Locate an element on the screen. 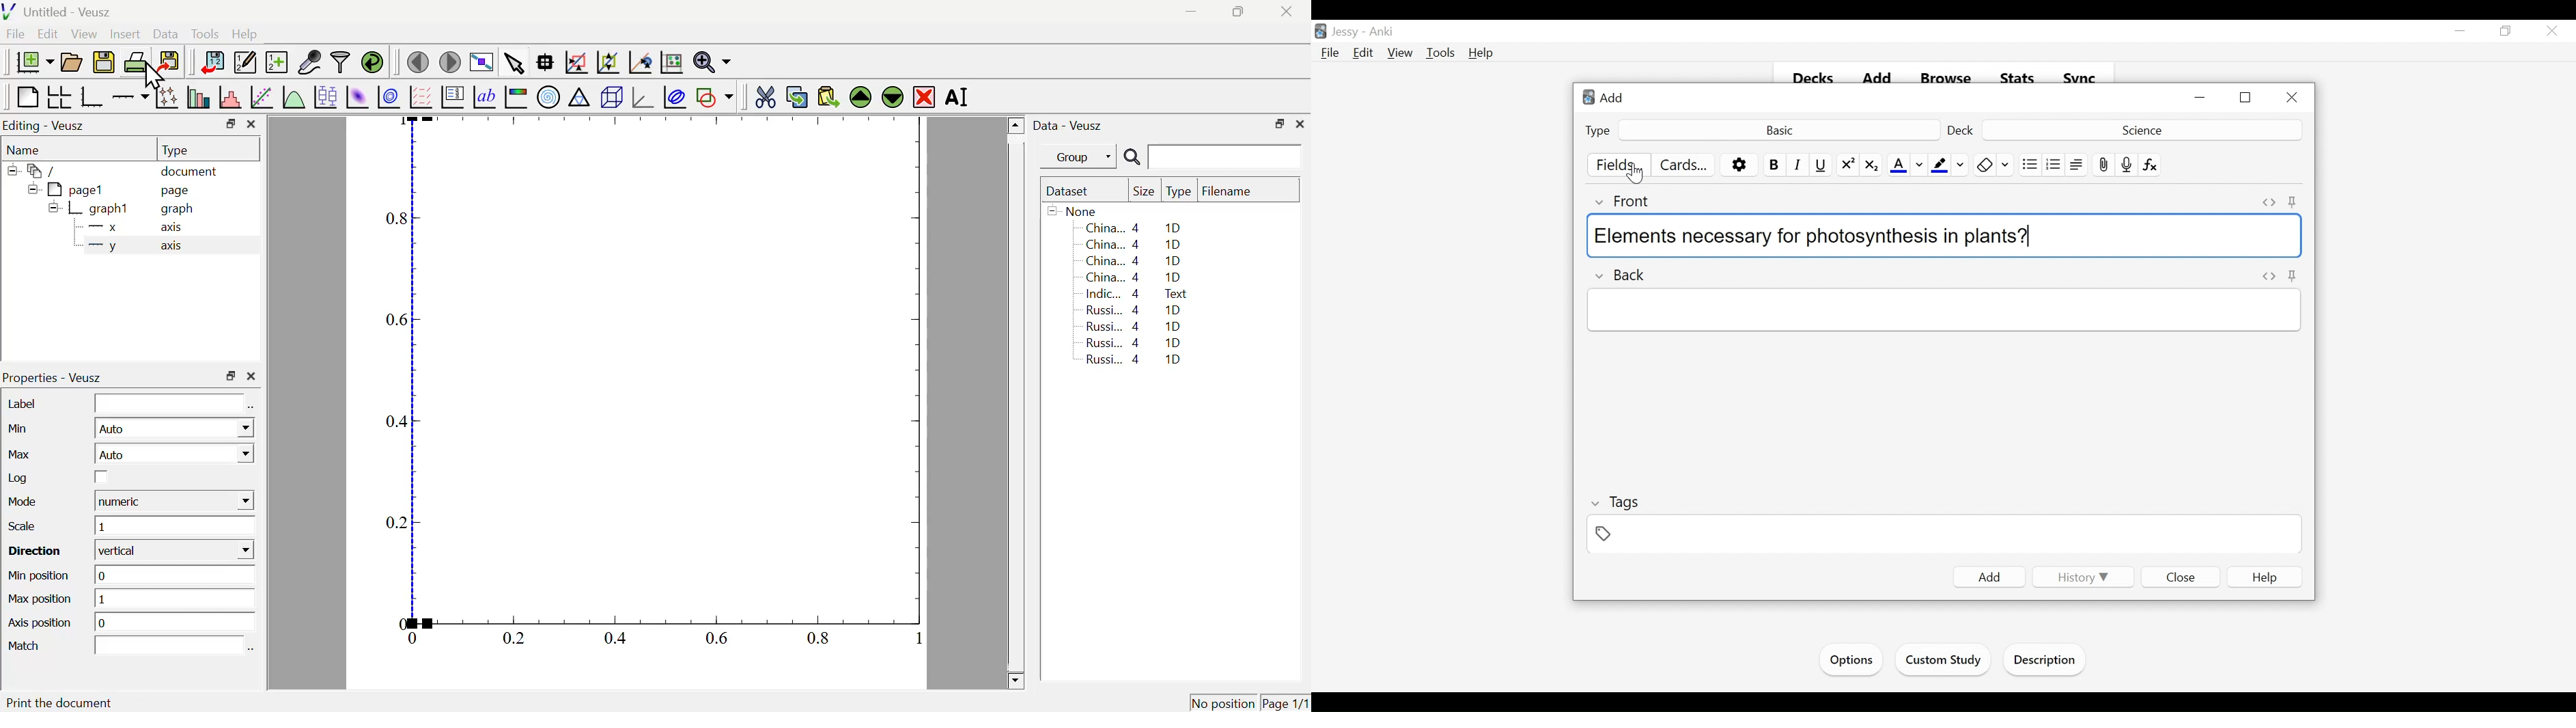 Image resolution: width=2576 pixels, height=728 pixels. History is located at coordinates (2081, 577).